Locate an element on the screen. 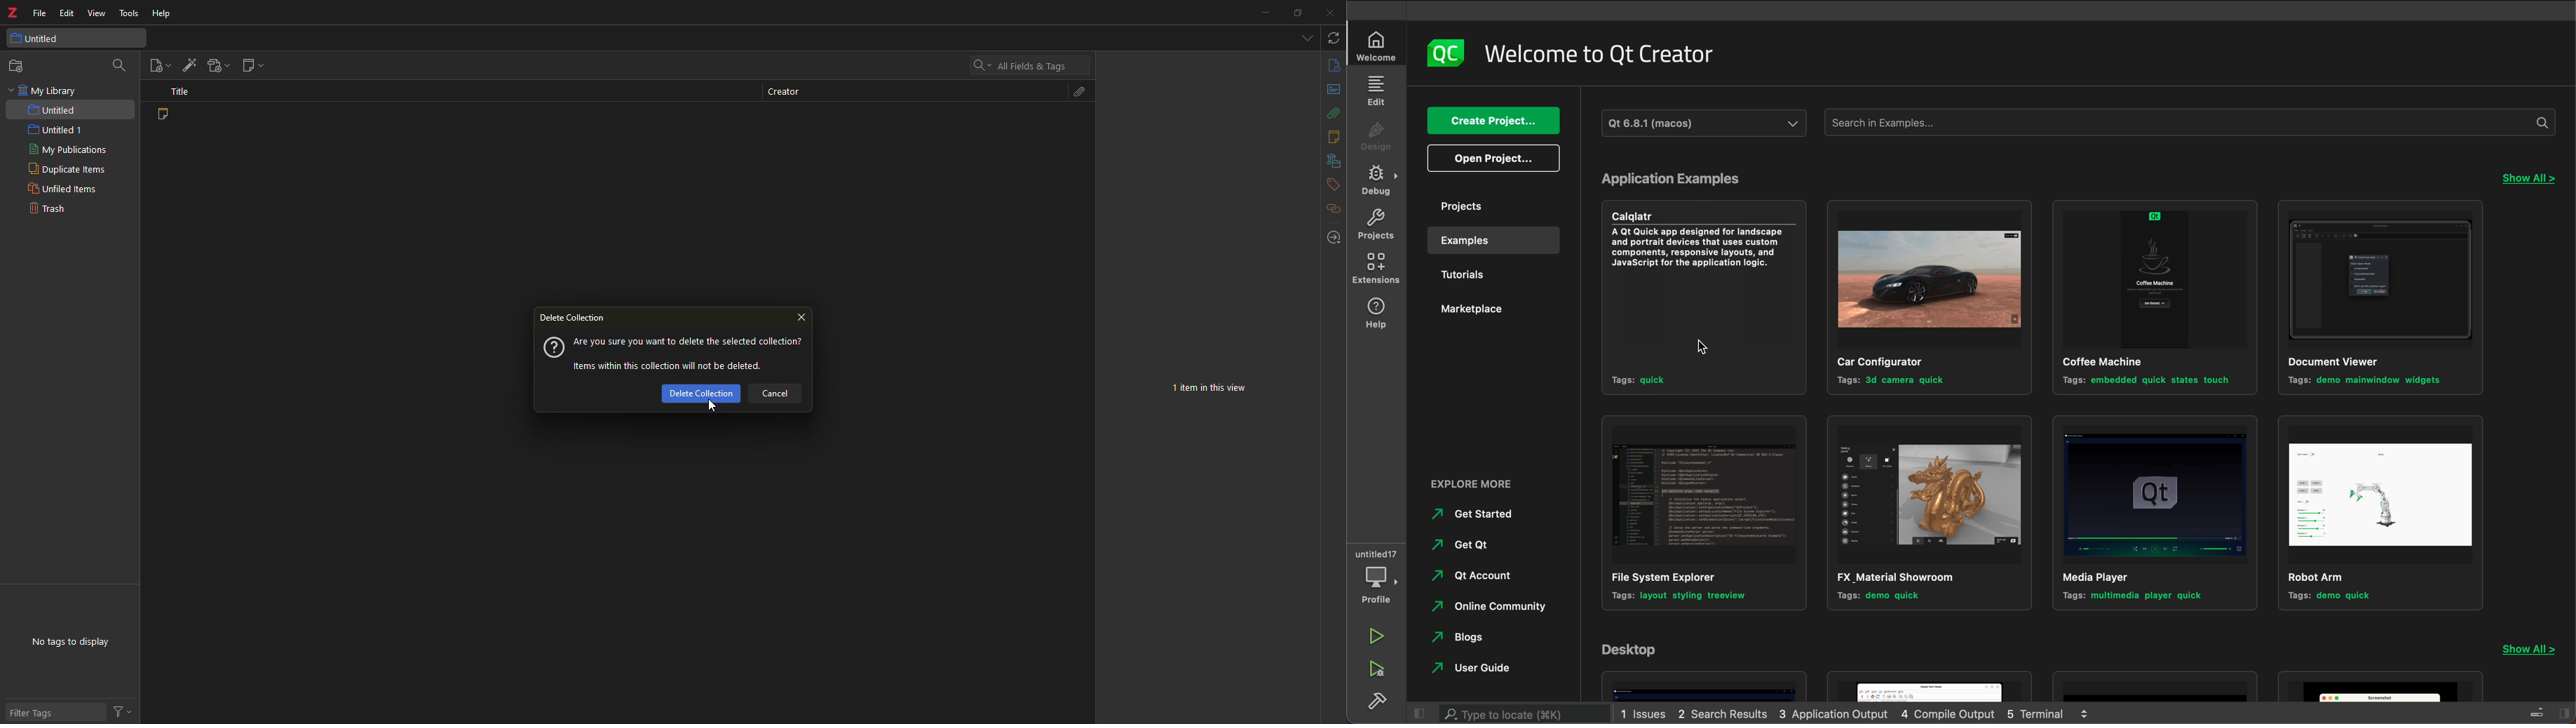  selected tab is located at coordinates (1500, 241).